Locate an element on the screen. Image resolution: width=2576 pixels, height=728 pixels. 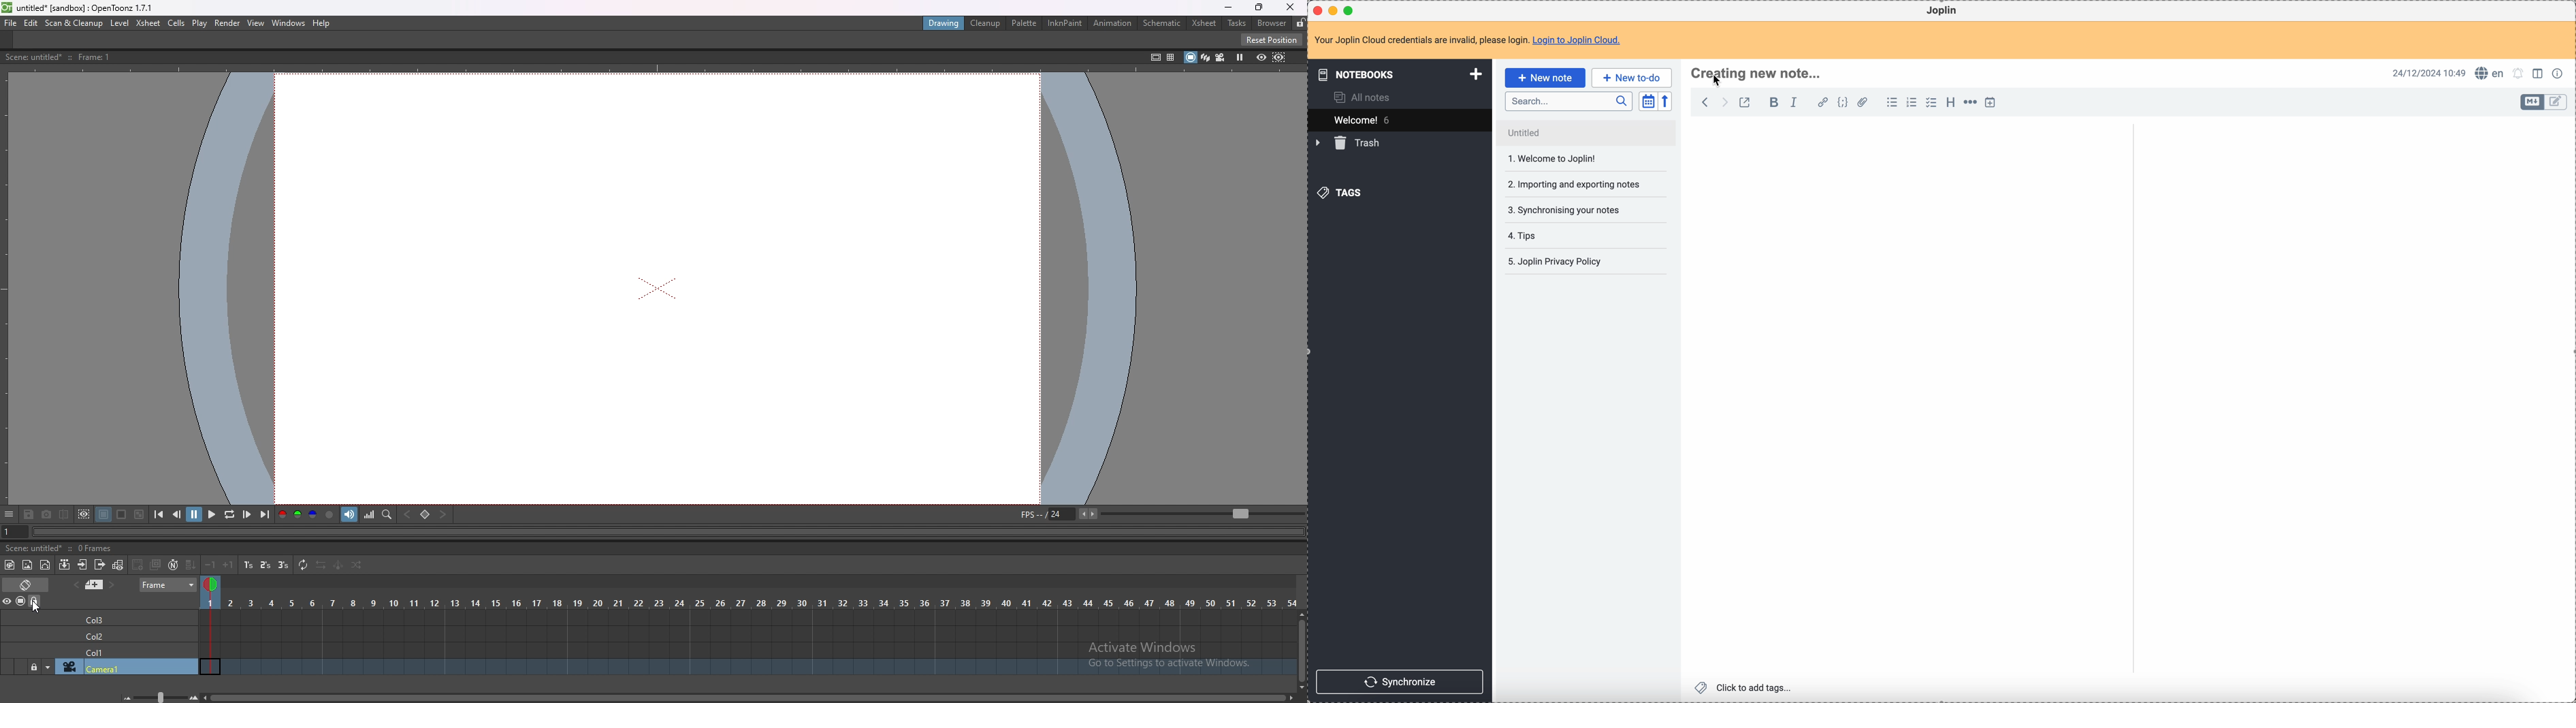
Untitled is located at coordinates (1586, 133).